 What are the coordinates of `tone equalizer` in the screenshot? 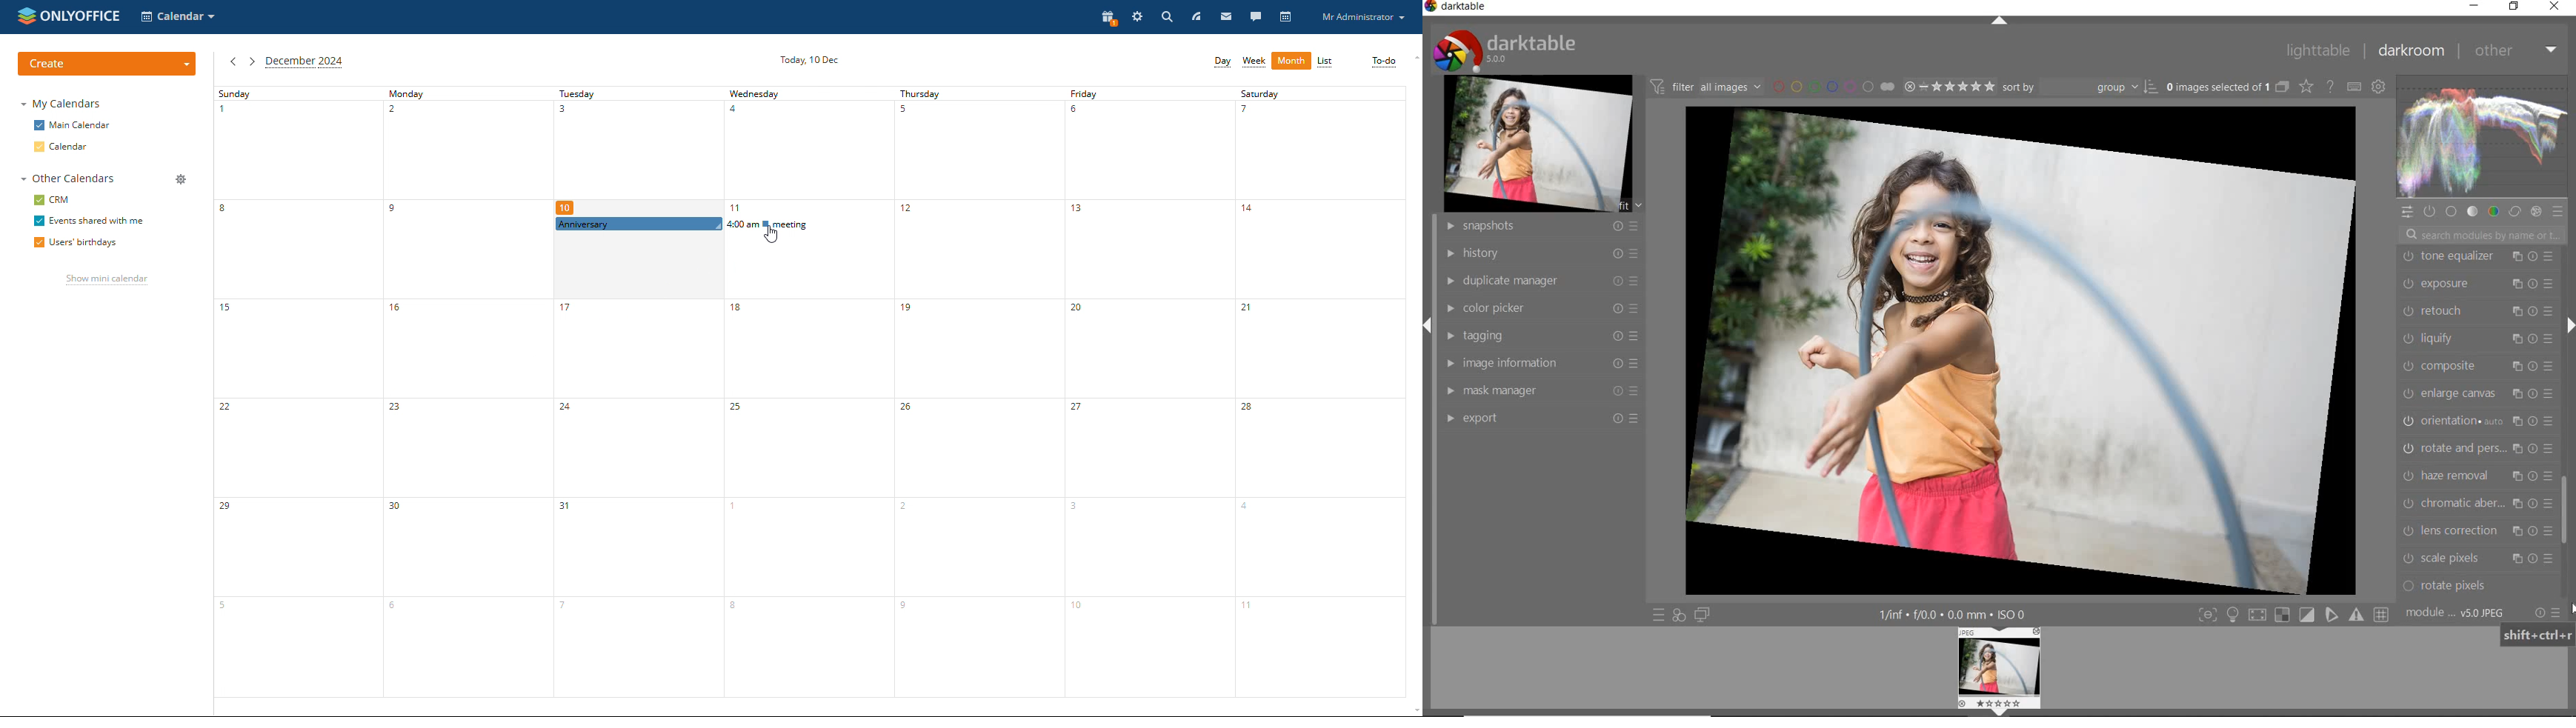 It's located at (2479, 258).